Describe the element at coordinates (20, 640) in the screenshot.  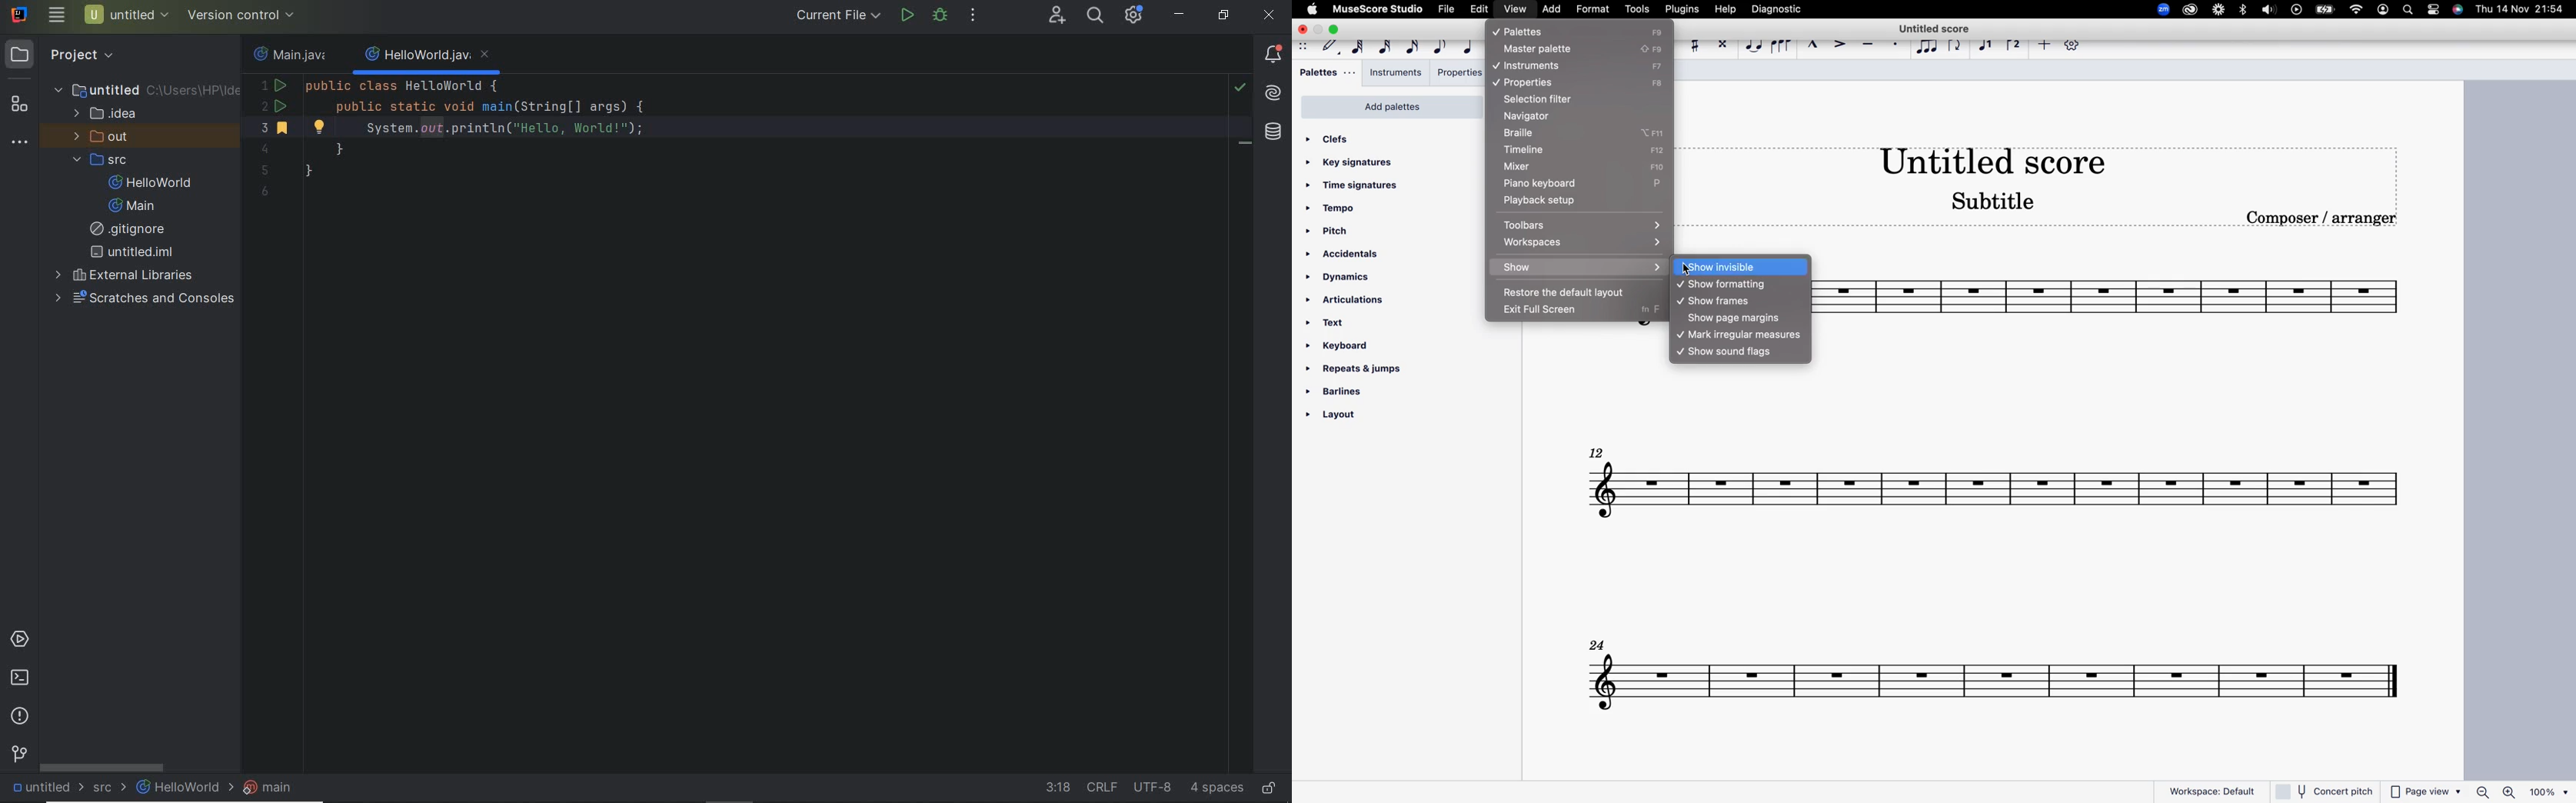
I see `services` at that location.